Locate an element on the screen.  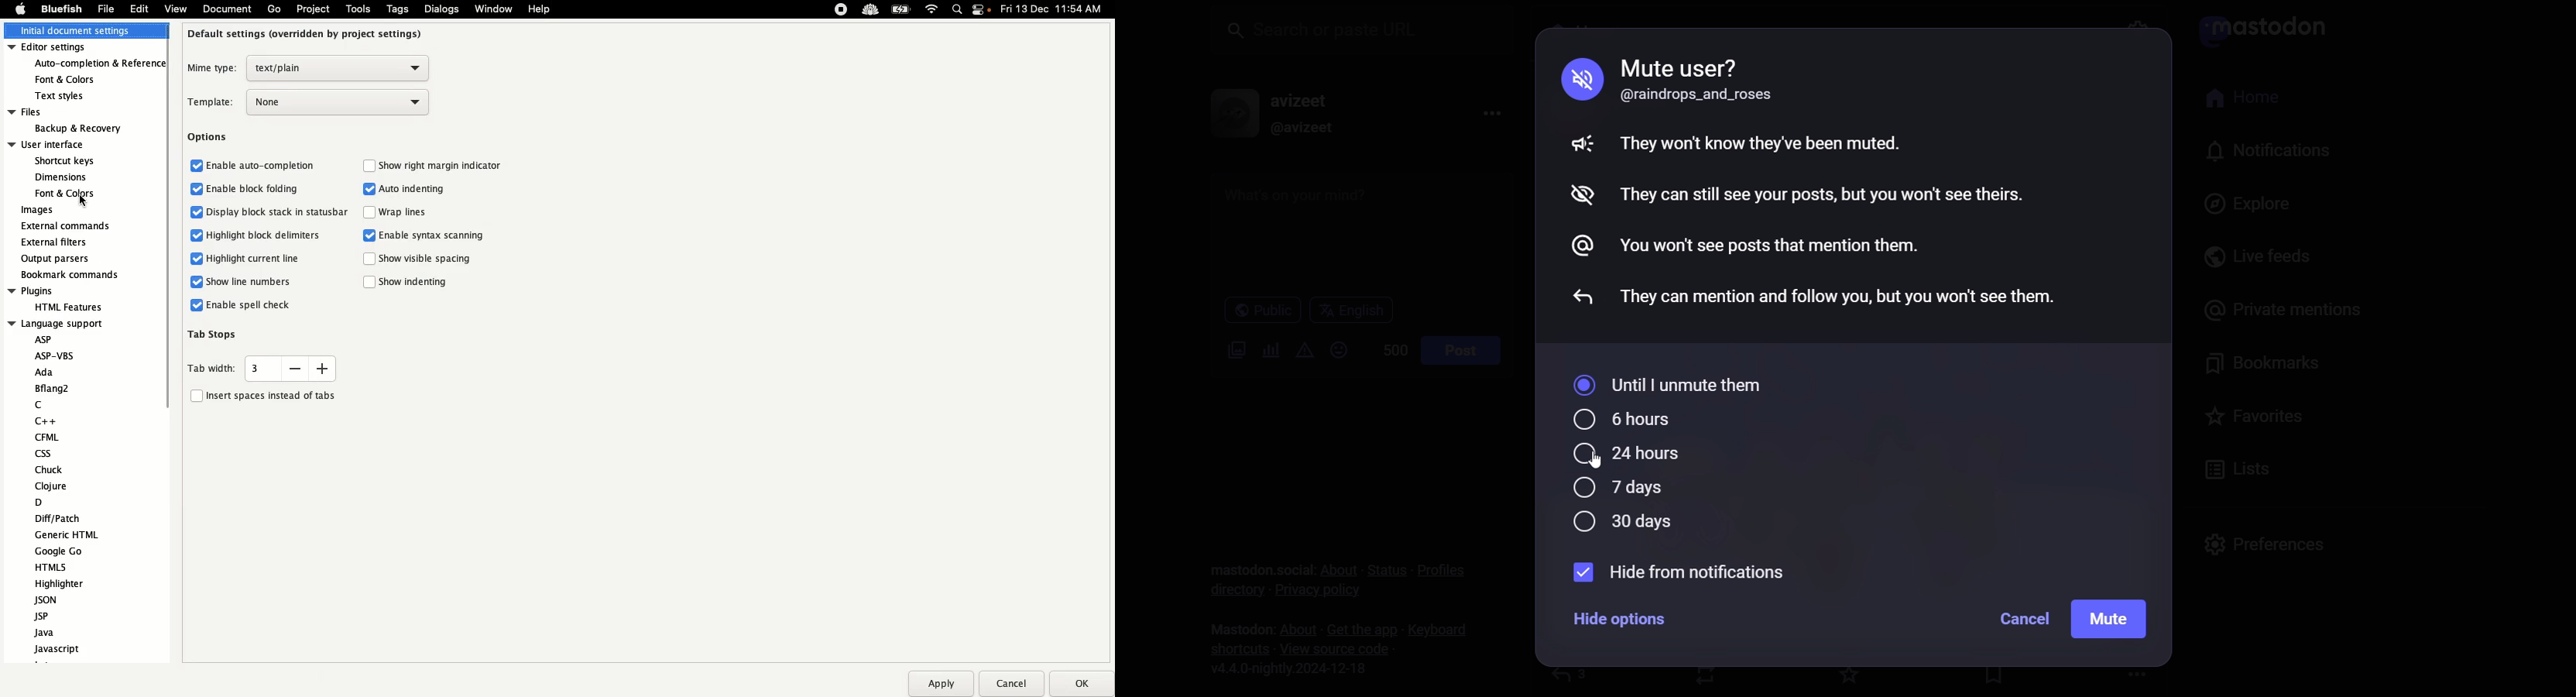
cursor is located at coordinates (84, 200).